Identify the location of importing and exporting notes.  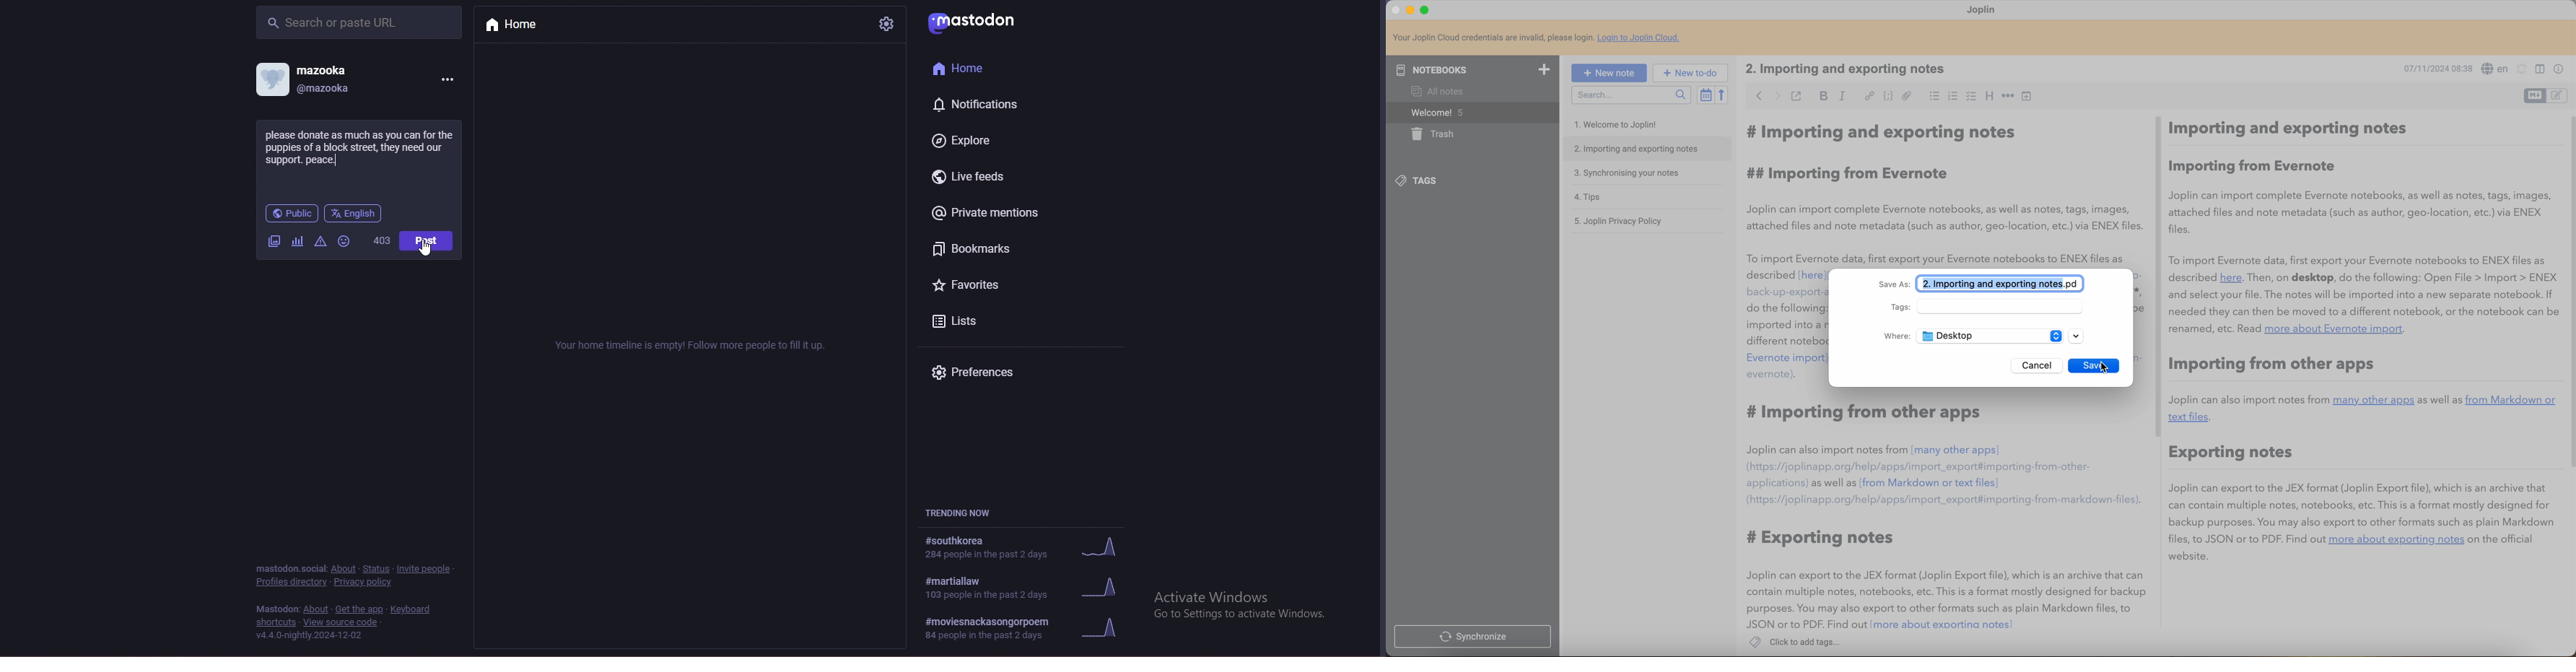
(1646, 149).